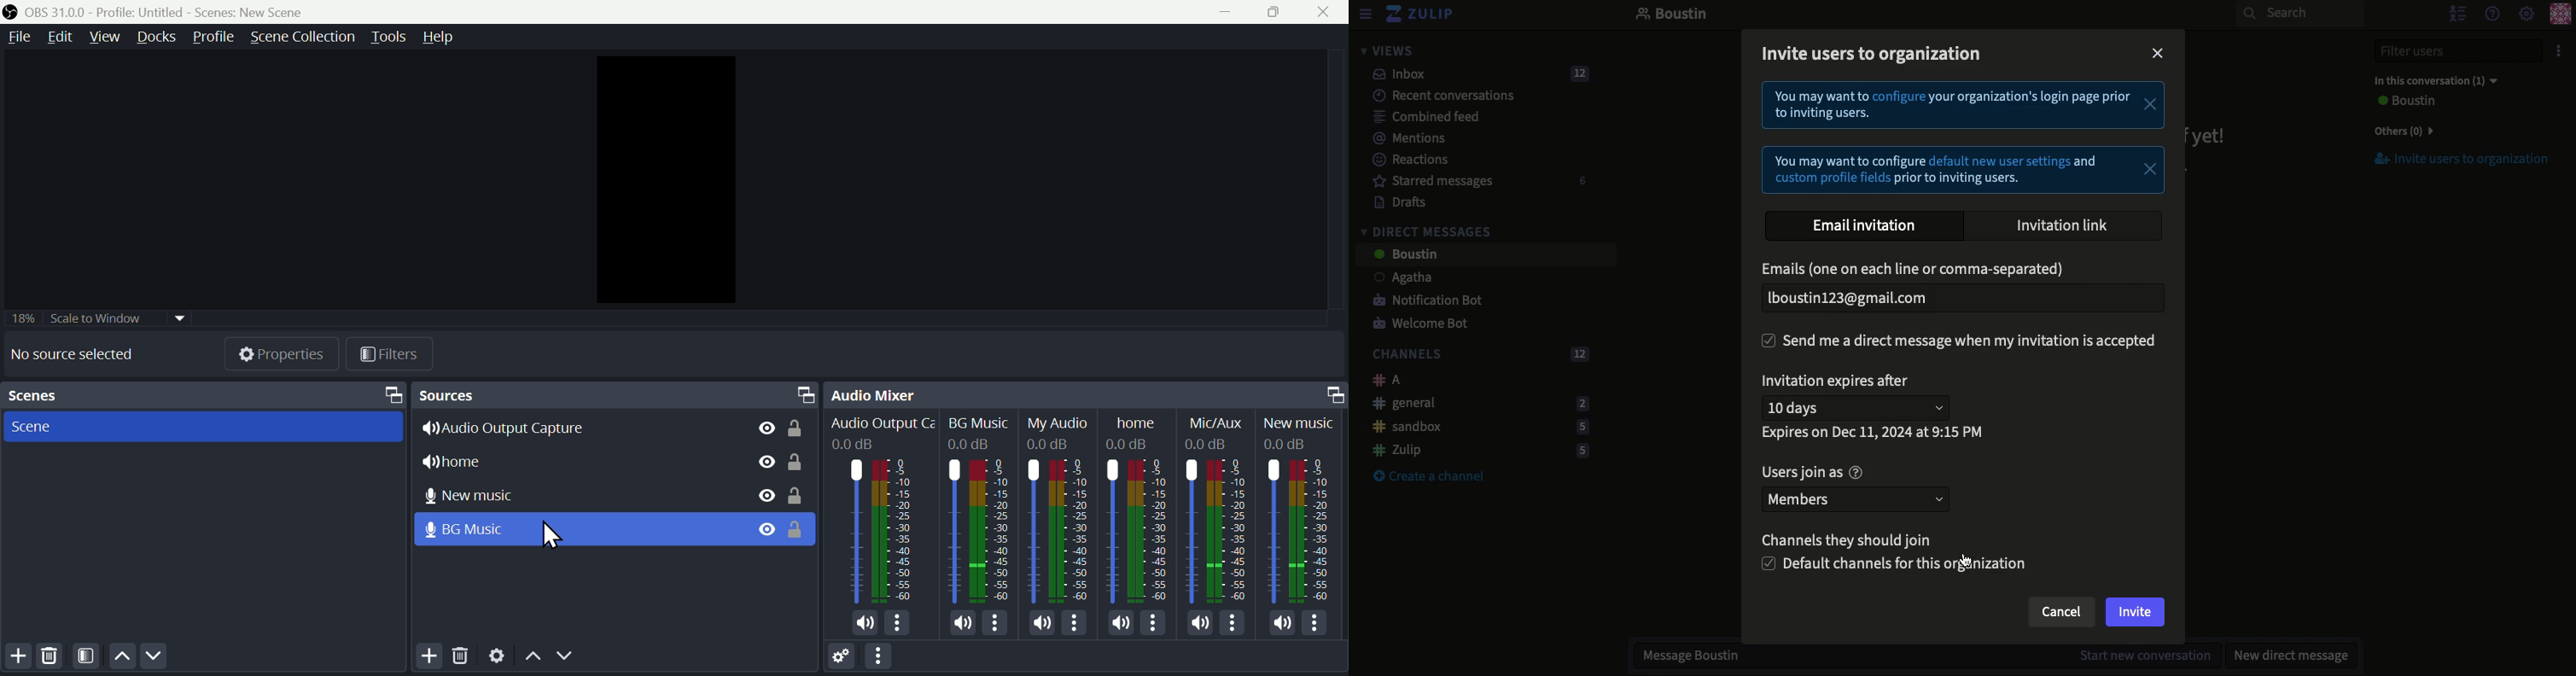  What do you see at coordinates (1142, 507) in the screenshot?
I see `Home` at bounding box center [1142, 507].